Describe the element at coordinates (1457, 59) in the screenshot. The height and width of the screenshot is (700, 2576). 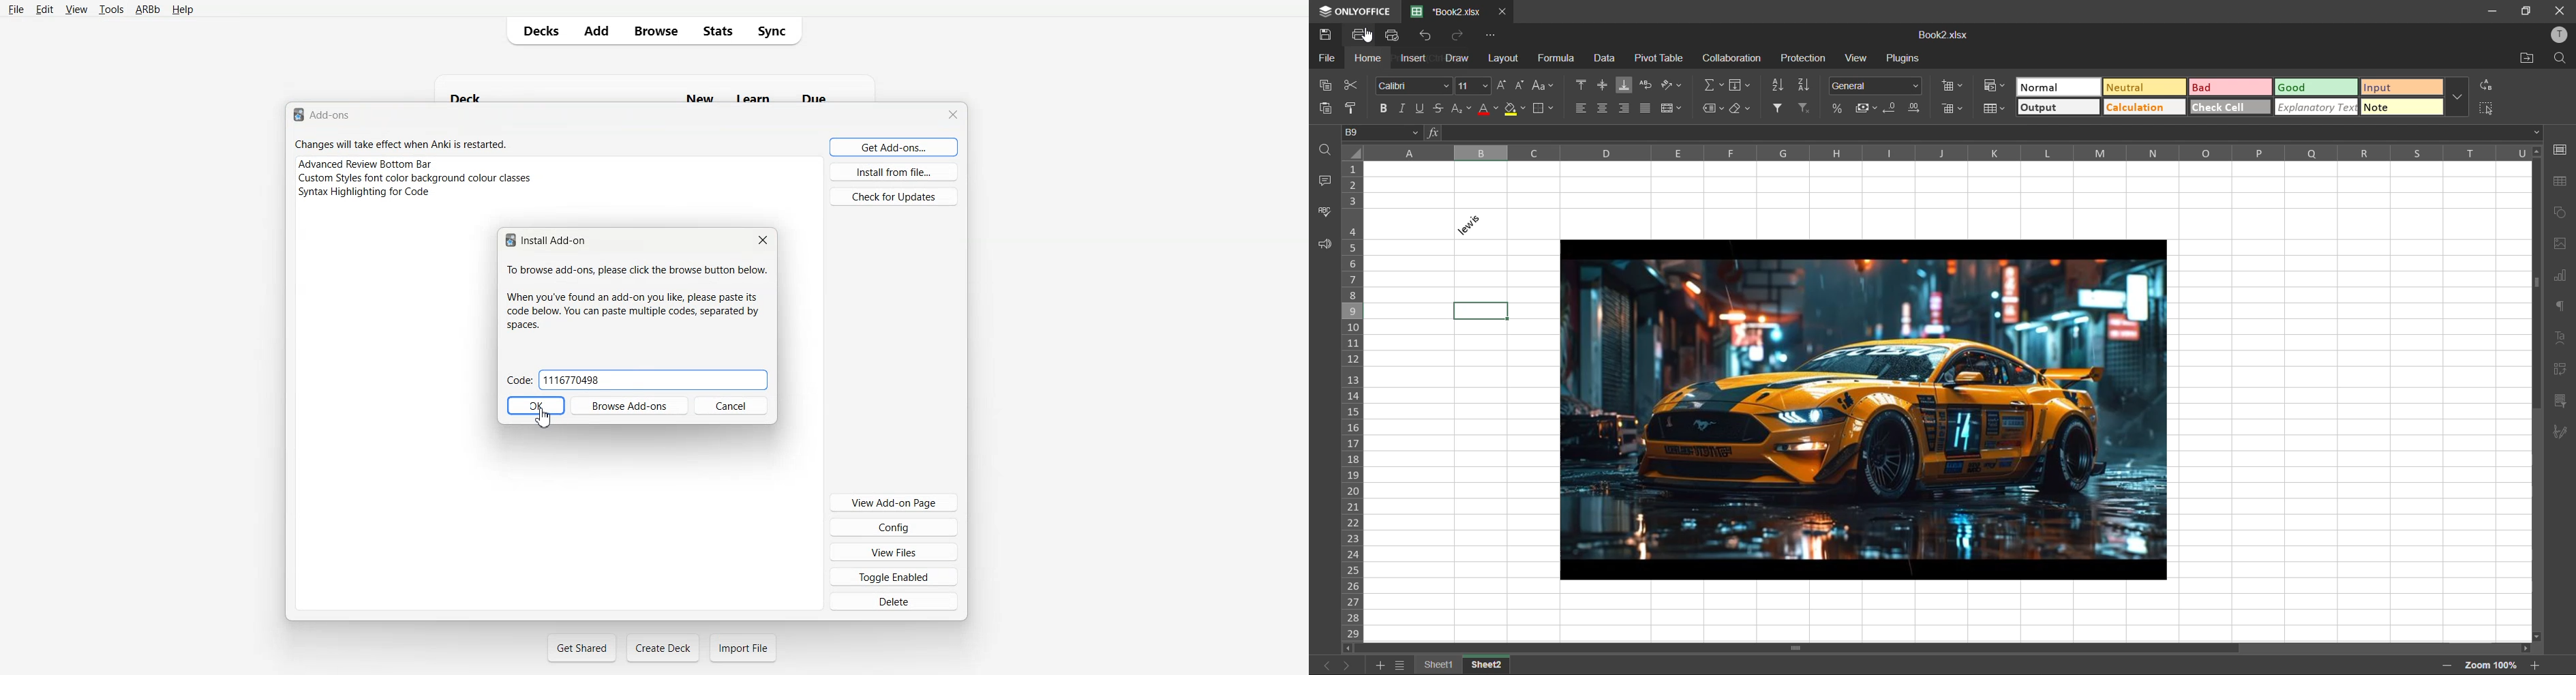
I see `draw` at that location.